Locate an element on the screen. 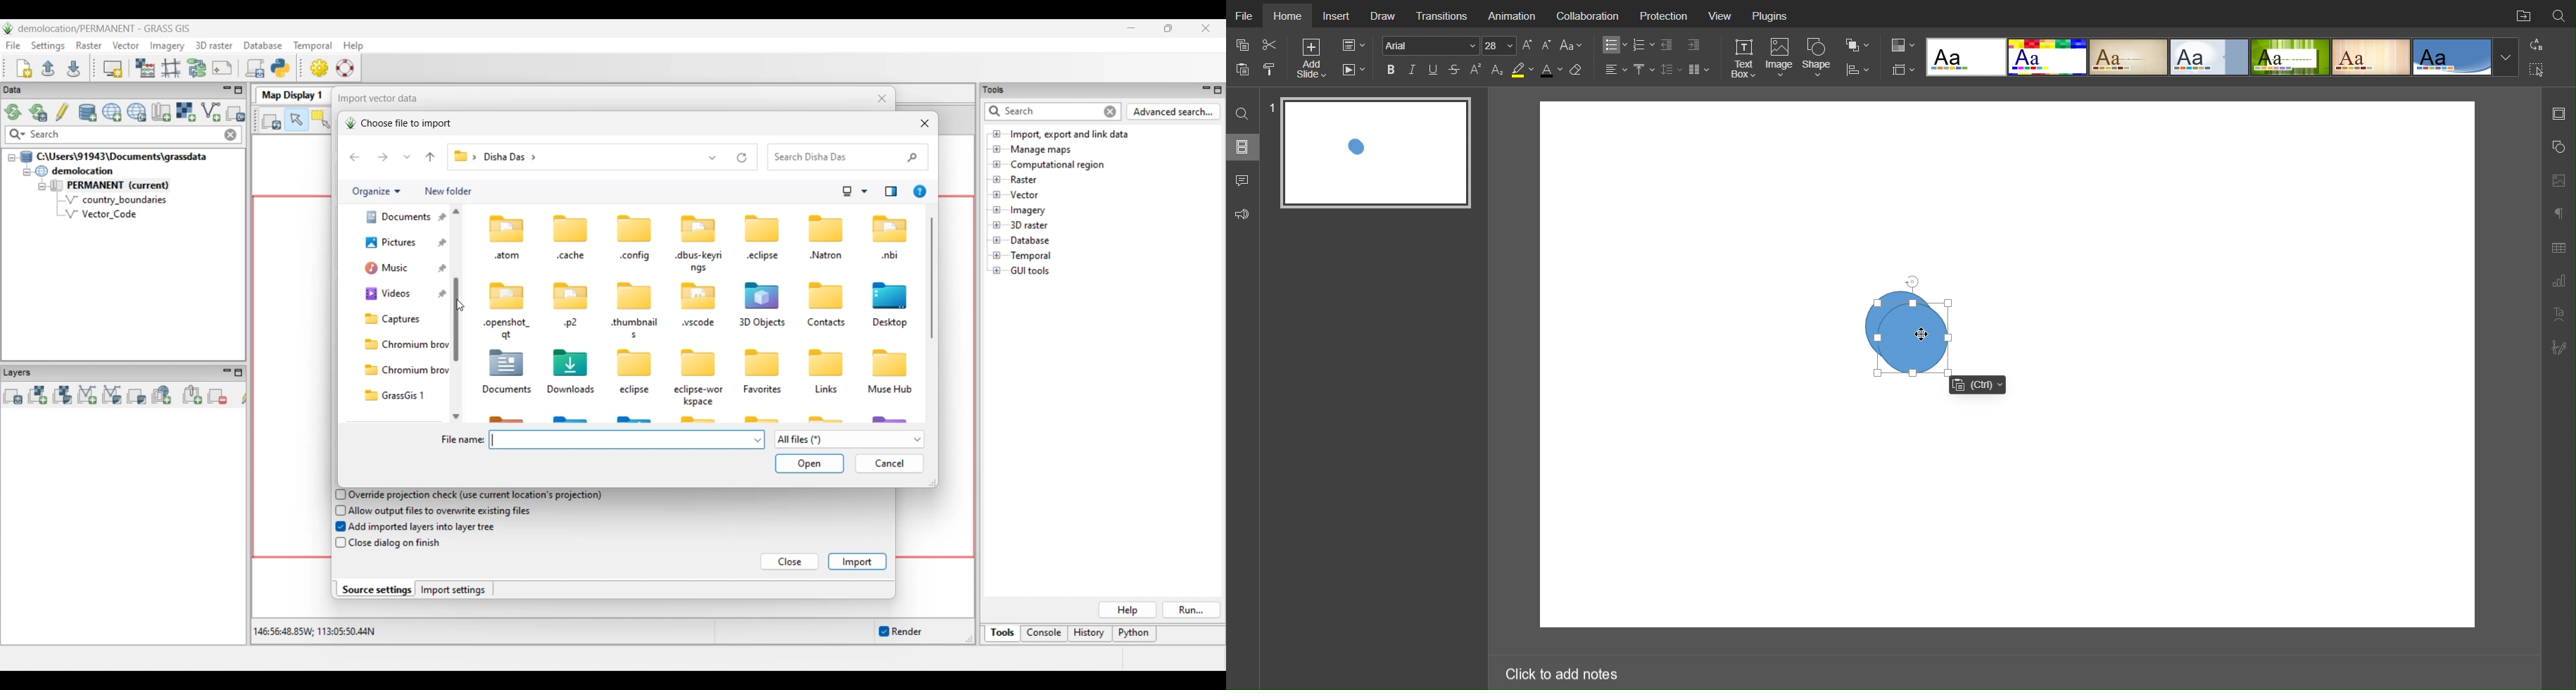 The width and height of the screenshot is (2576, 700). Home is located at coordinates (1289, 15).